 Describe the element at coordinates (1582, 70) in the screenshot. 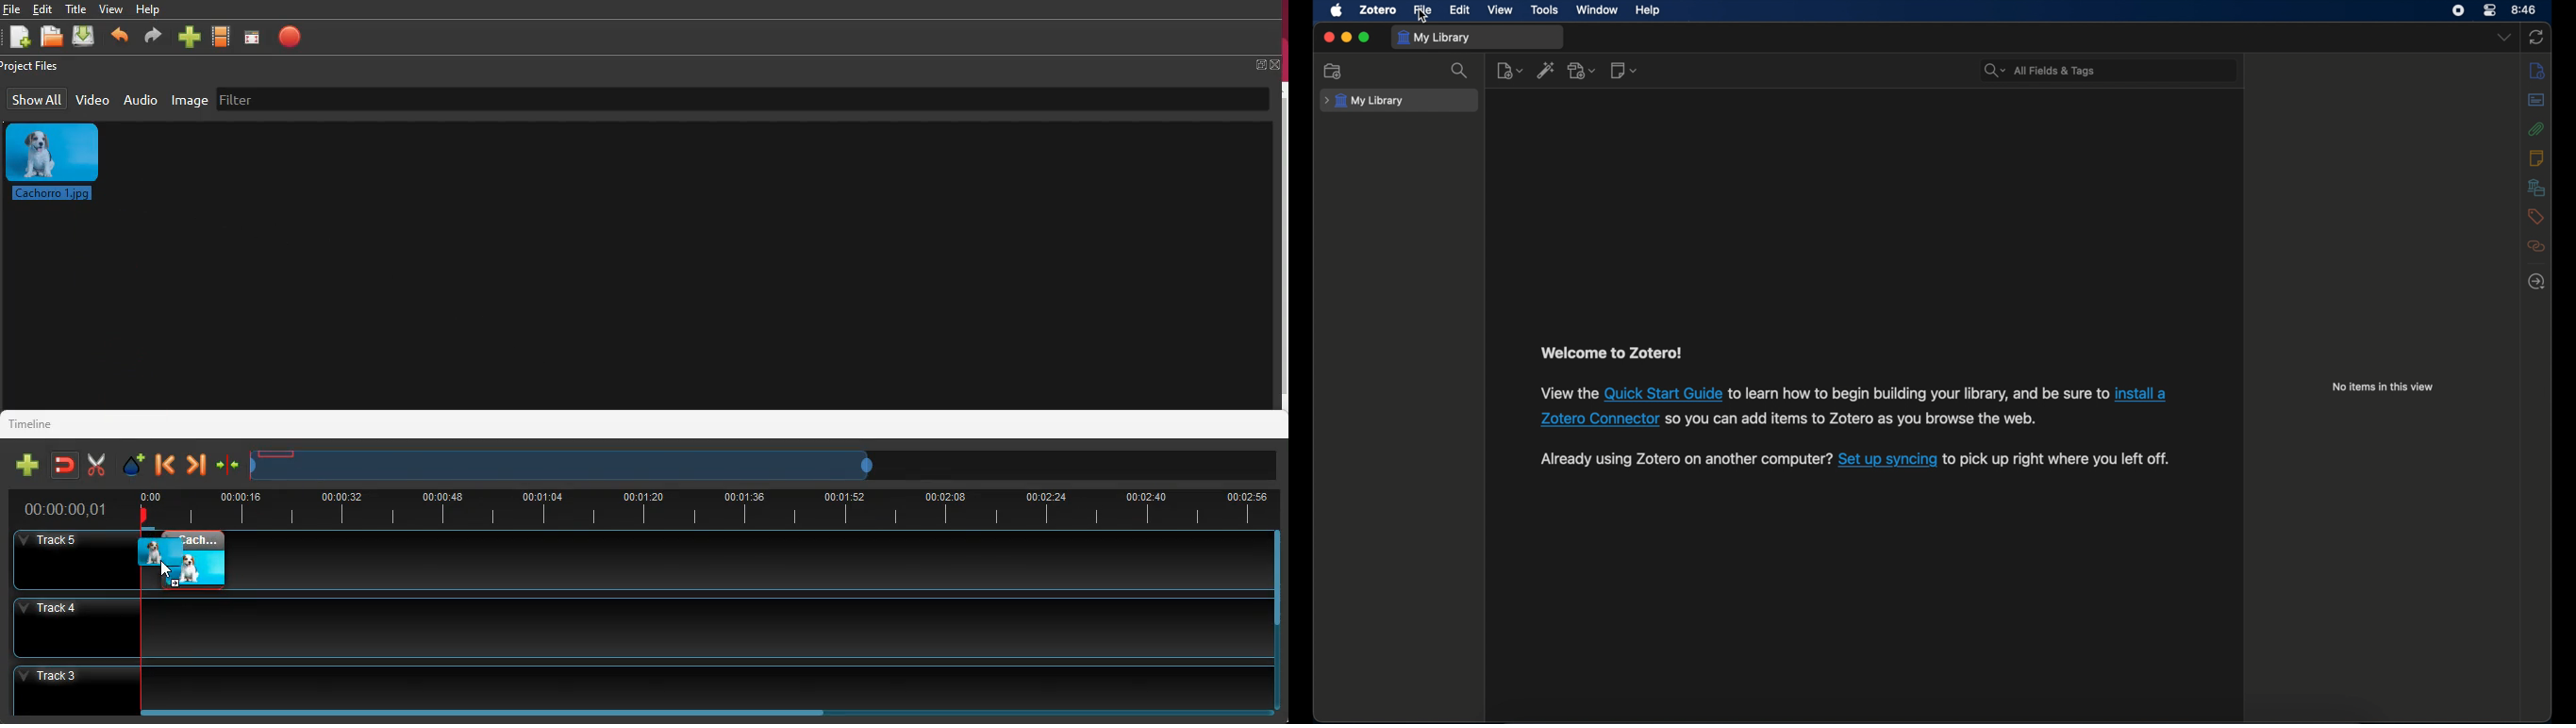

I see `add attachment` at that location.